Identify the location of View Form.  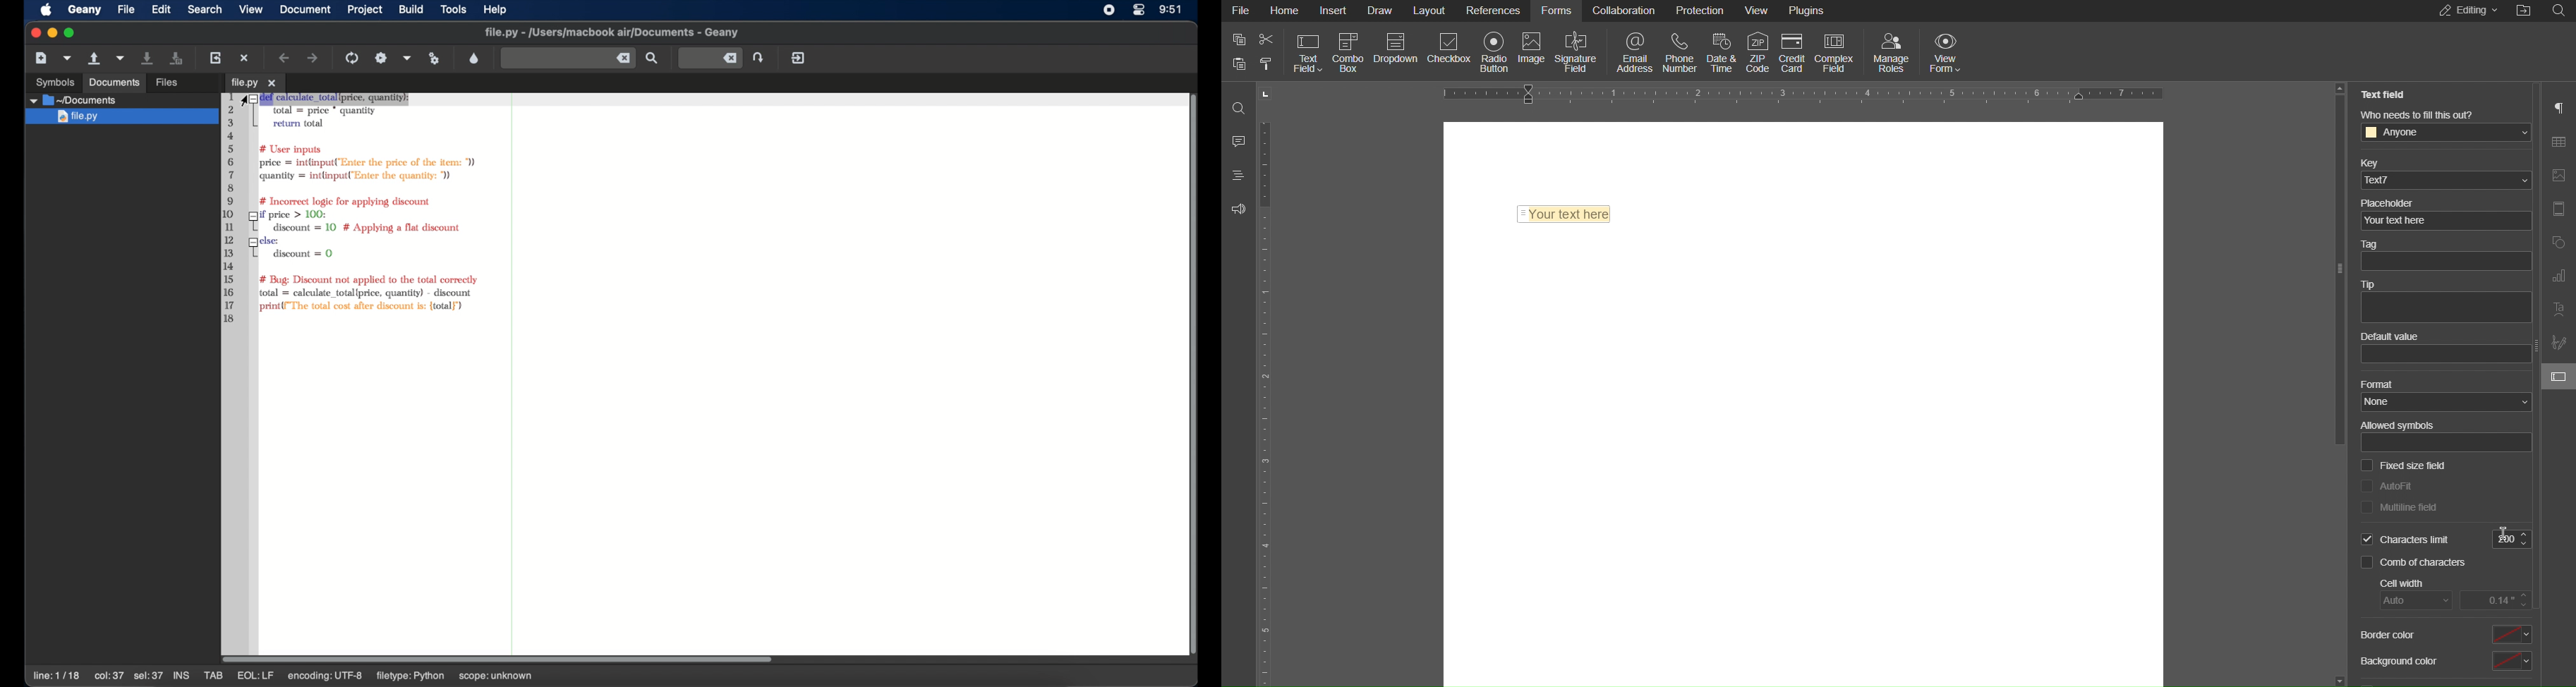
(1949, 51).